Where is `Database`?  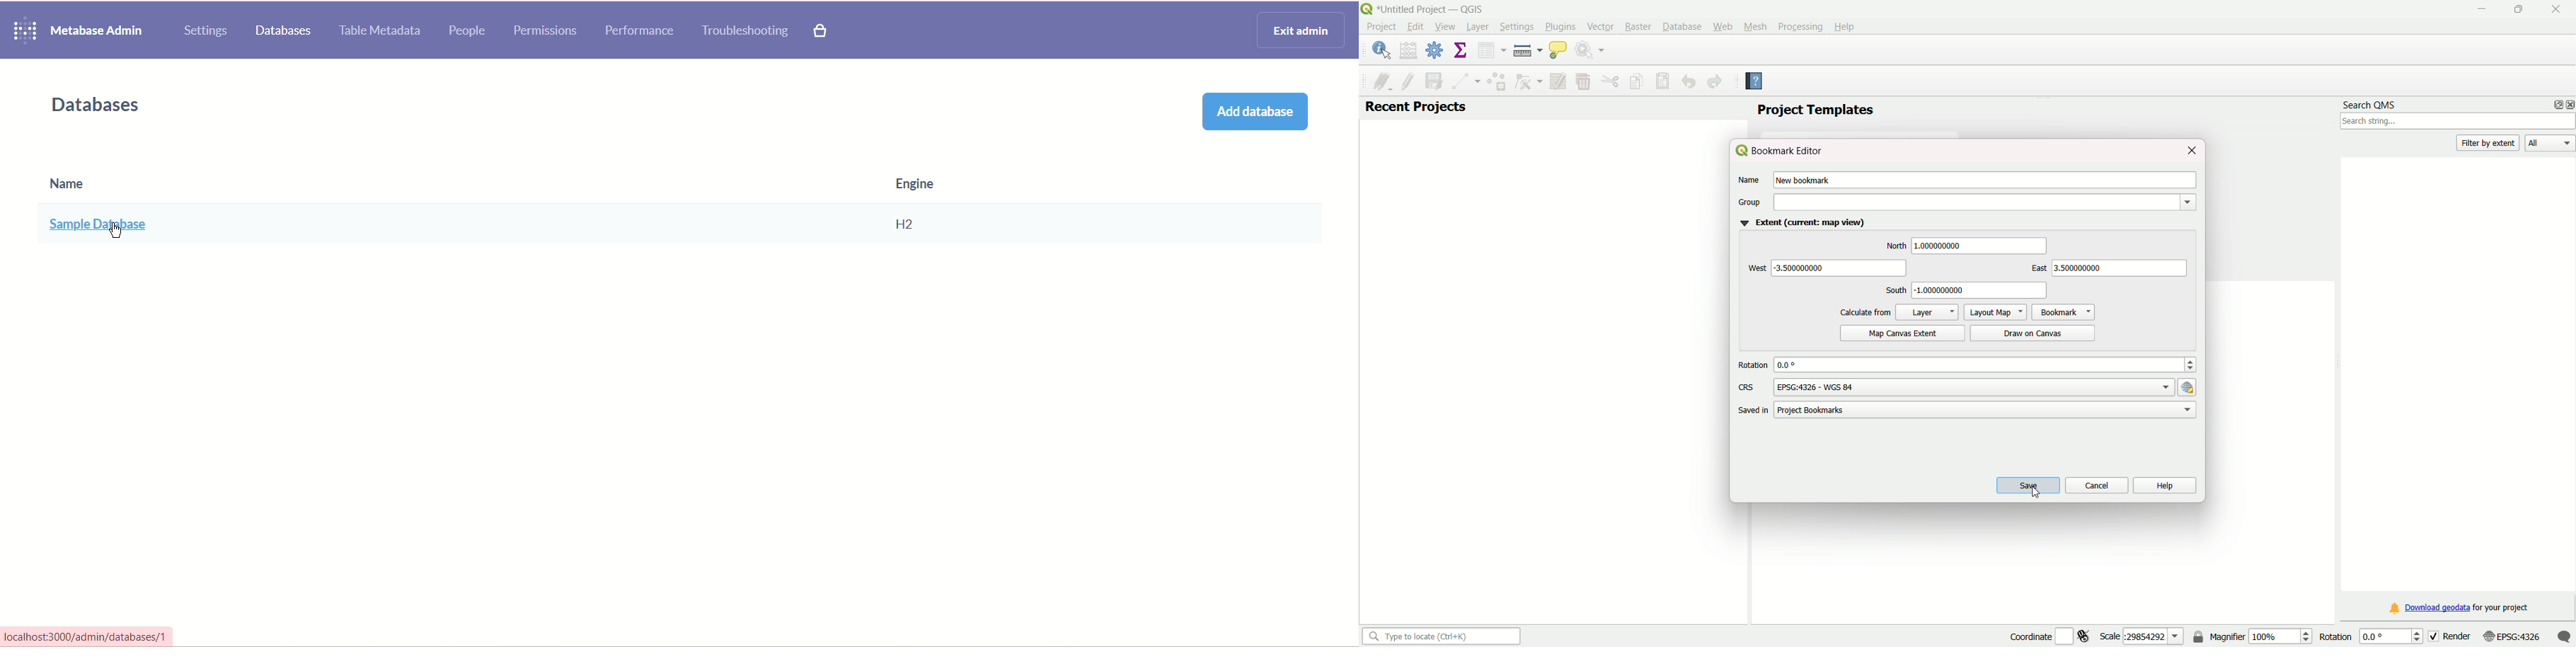
Database is located at coordinates (1682, 27).